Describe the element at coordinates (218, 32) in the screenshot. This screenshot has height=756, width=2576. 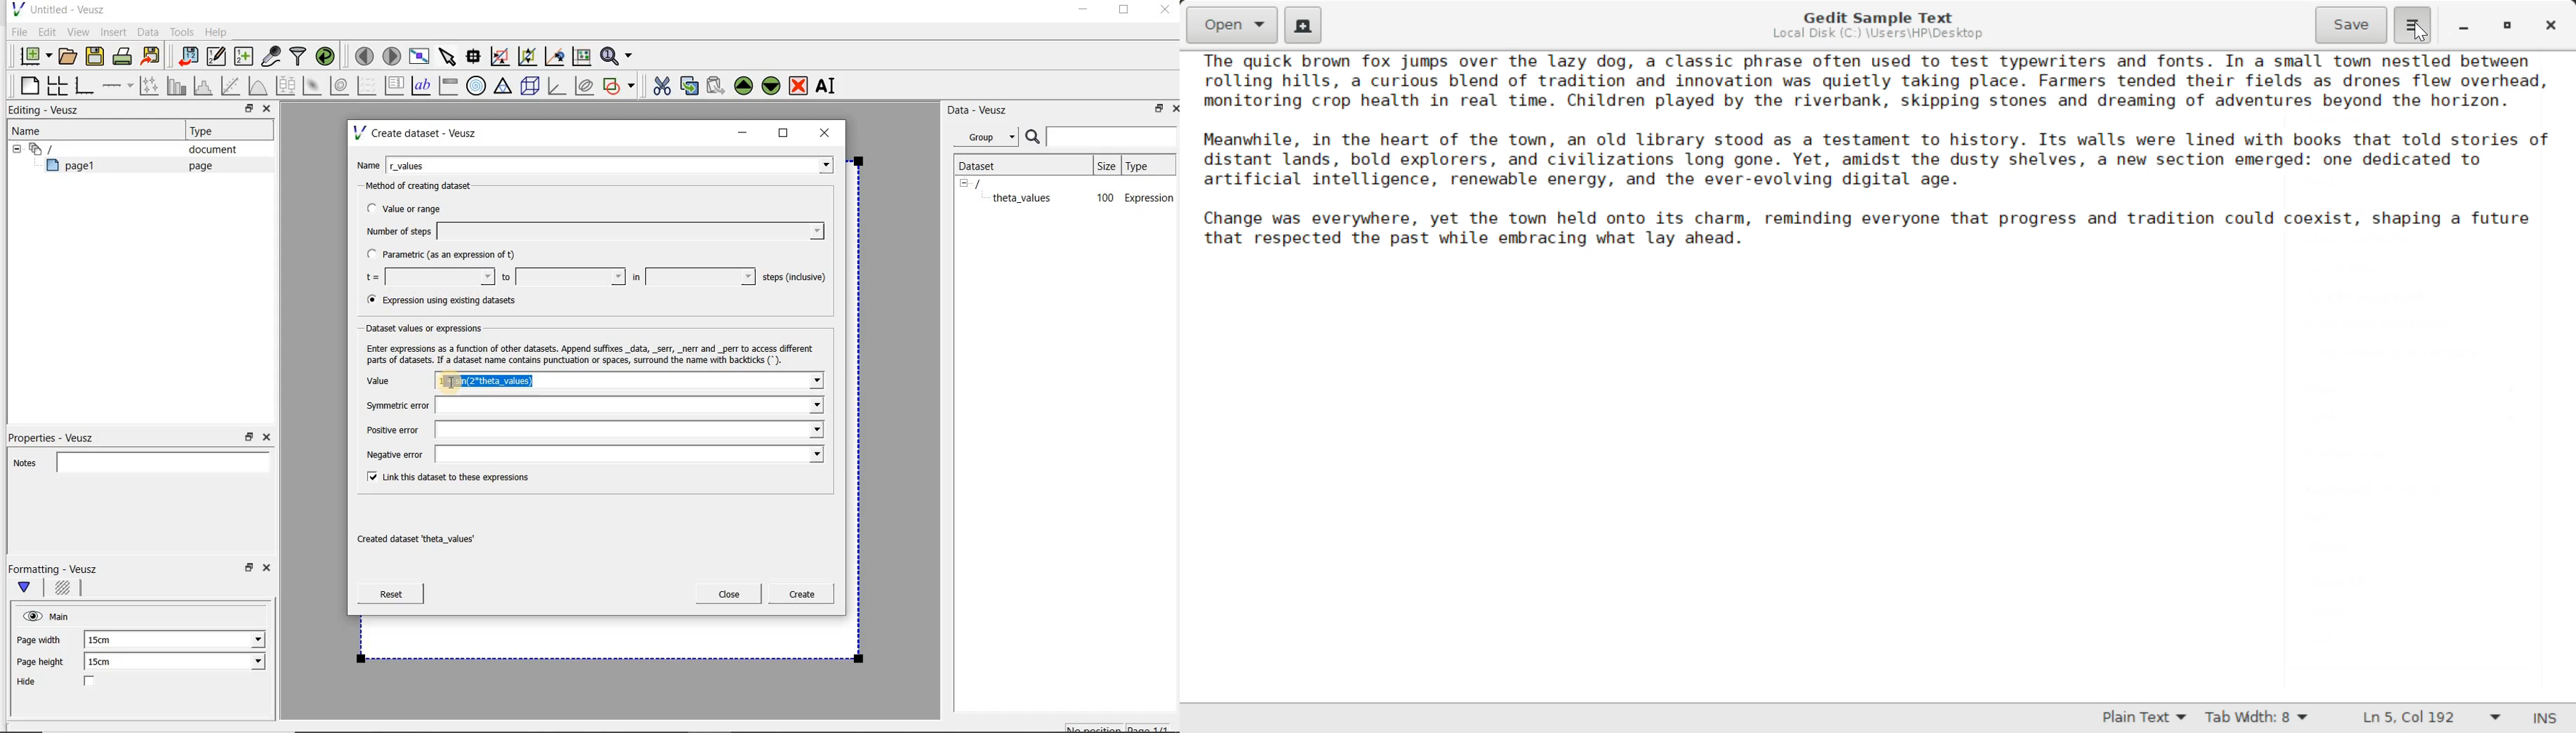
I see `Help` at that location.